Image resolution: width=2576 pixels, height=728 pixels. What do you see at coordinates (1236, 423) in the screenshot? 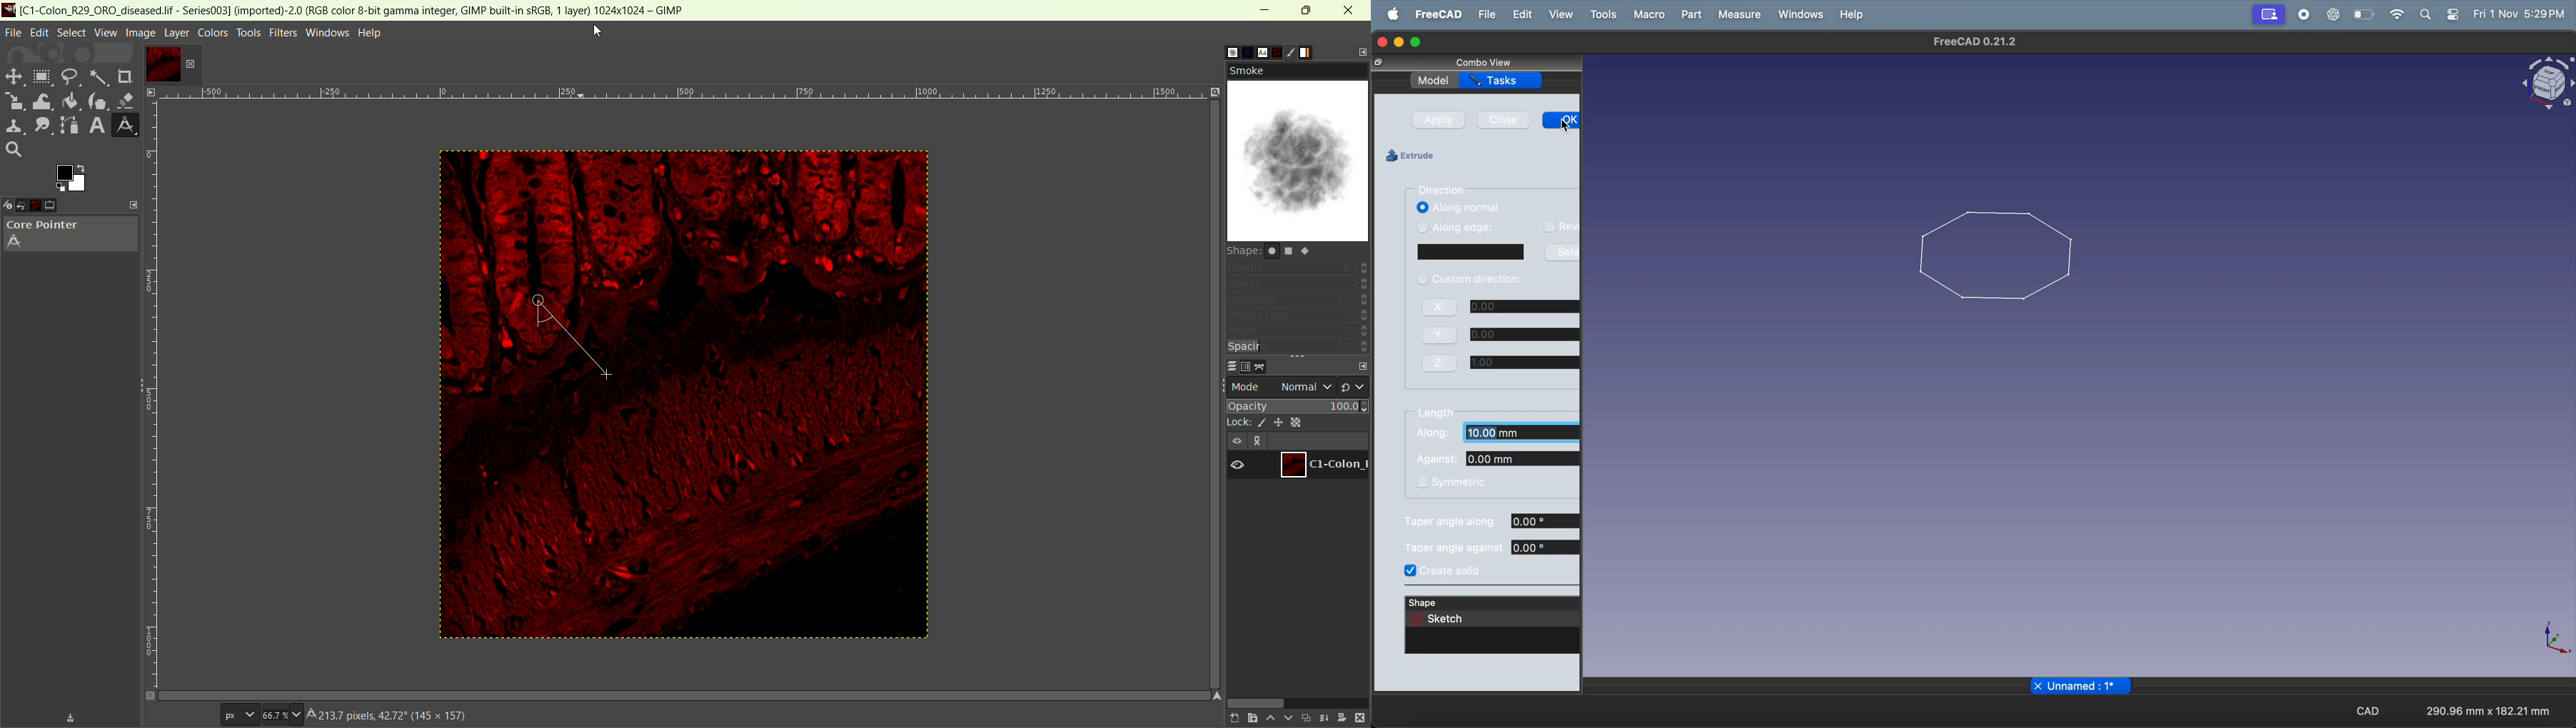
I see `lock` at bounding box center [1236, 423].